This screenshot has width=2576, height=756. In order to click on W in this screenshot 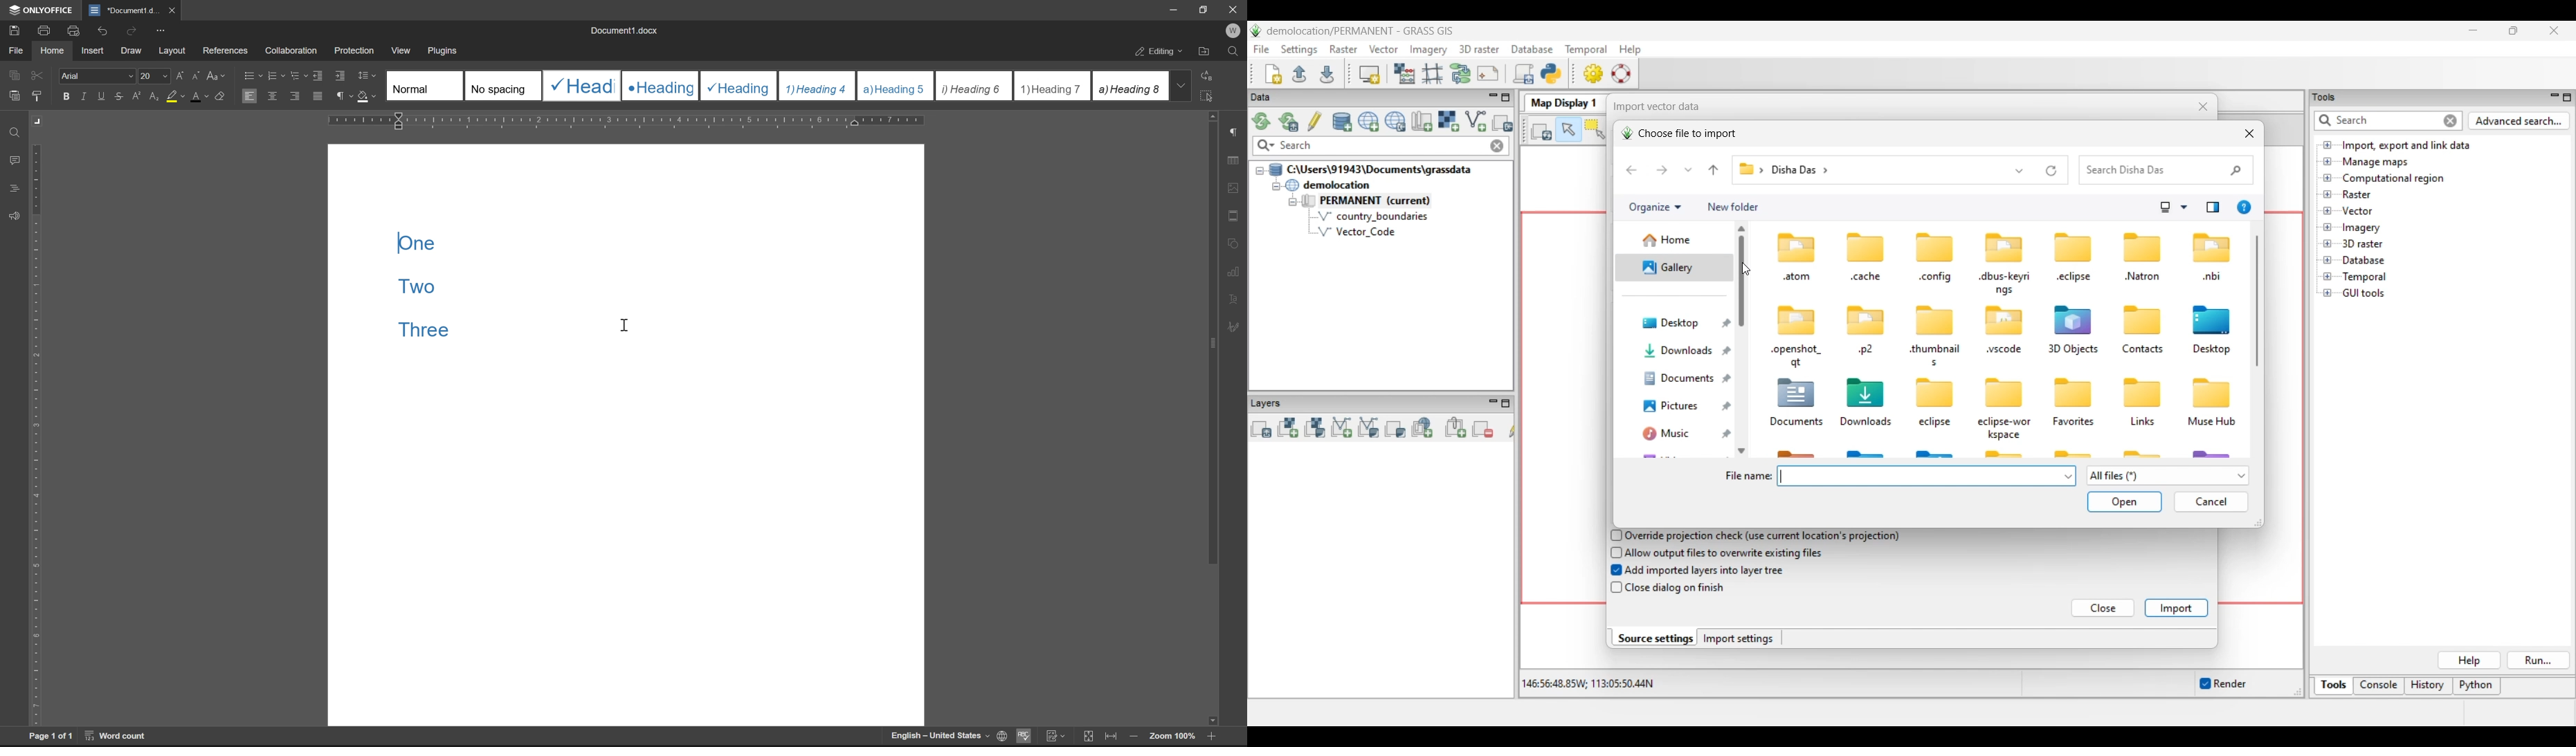, I will do `click(1235, 31)`.